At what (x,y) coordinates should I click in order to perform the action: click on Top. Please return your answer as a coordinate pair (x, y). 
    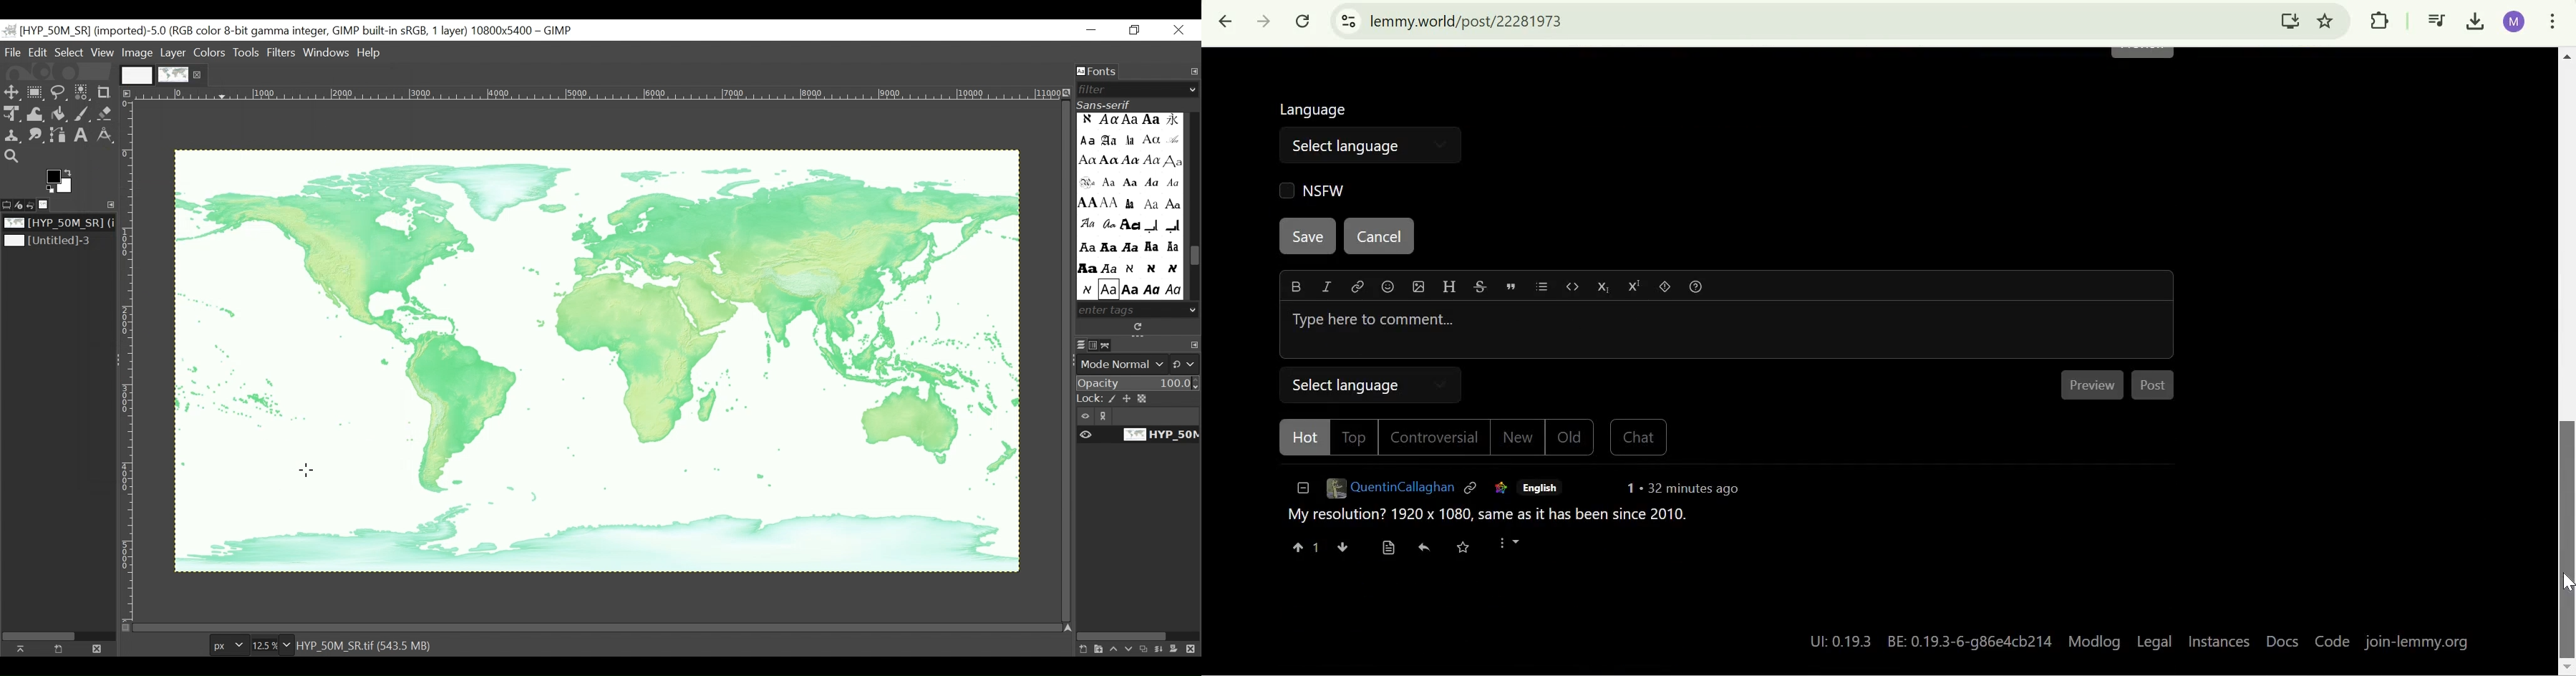
    Looking at the image, I should click on (1355, 437).